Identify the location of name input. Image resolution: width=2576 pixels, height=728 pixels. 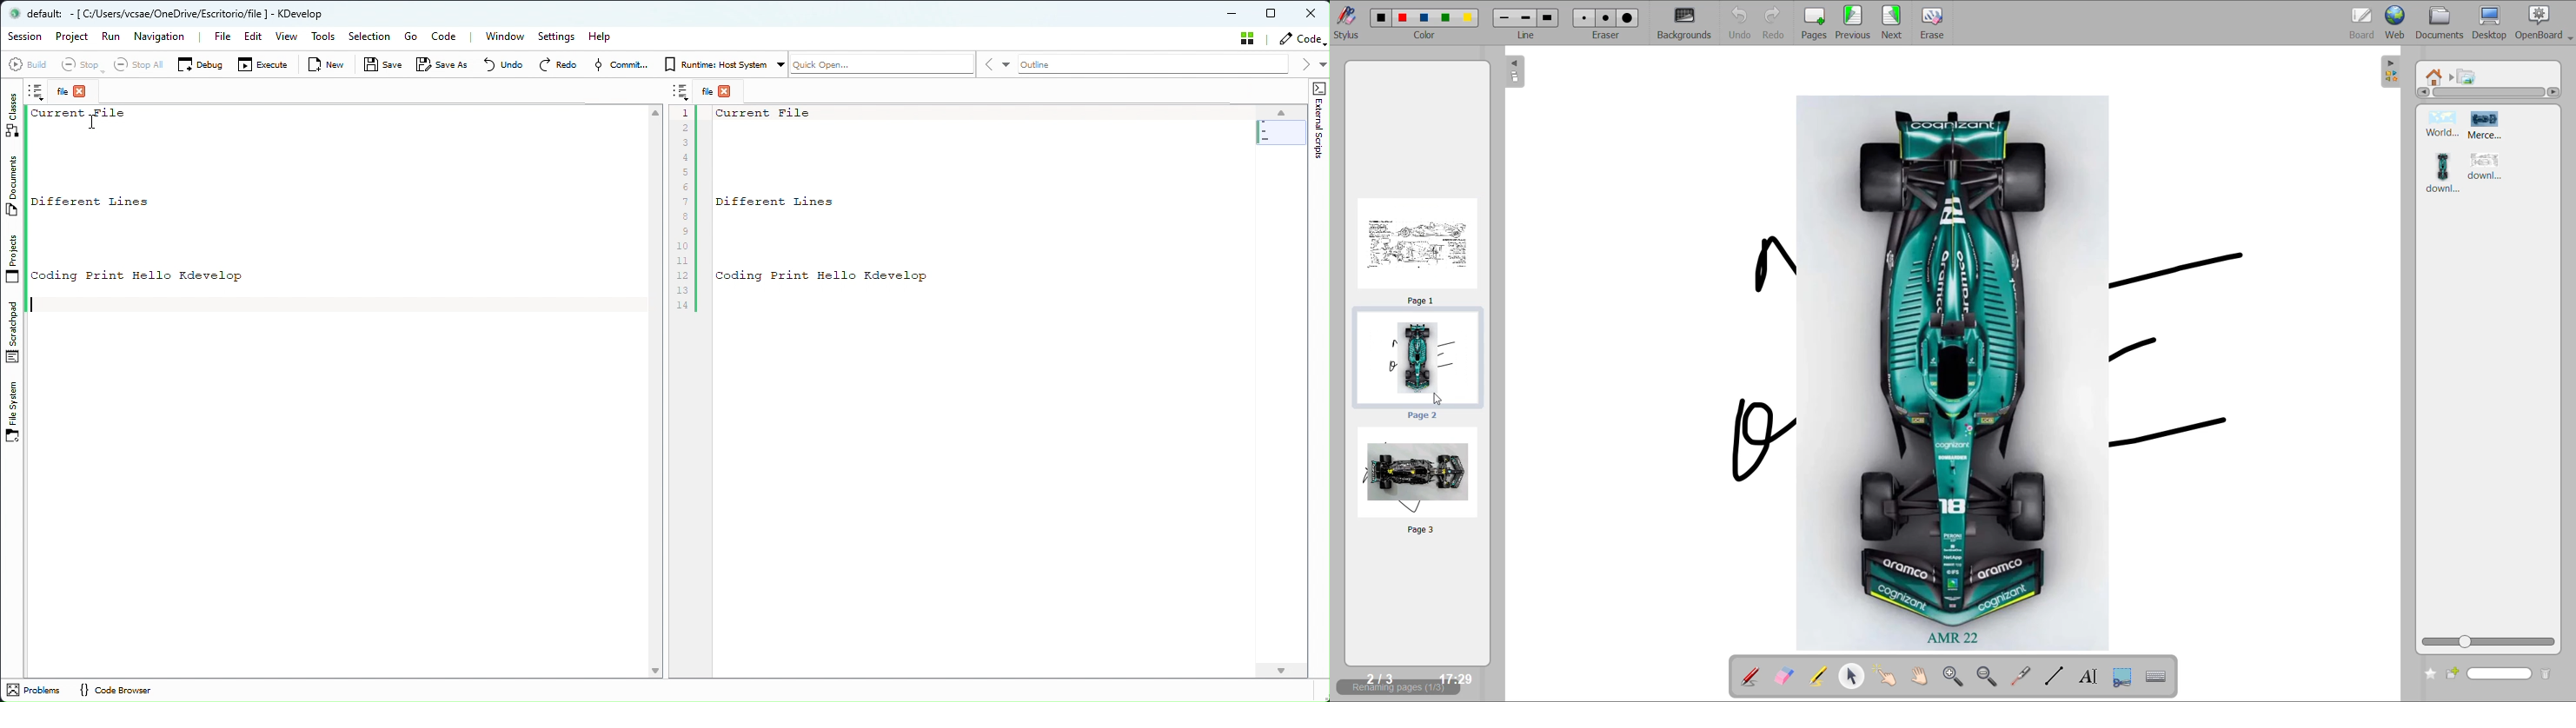
(2502, 672).